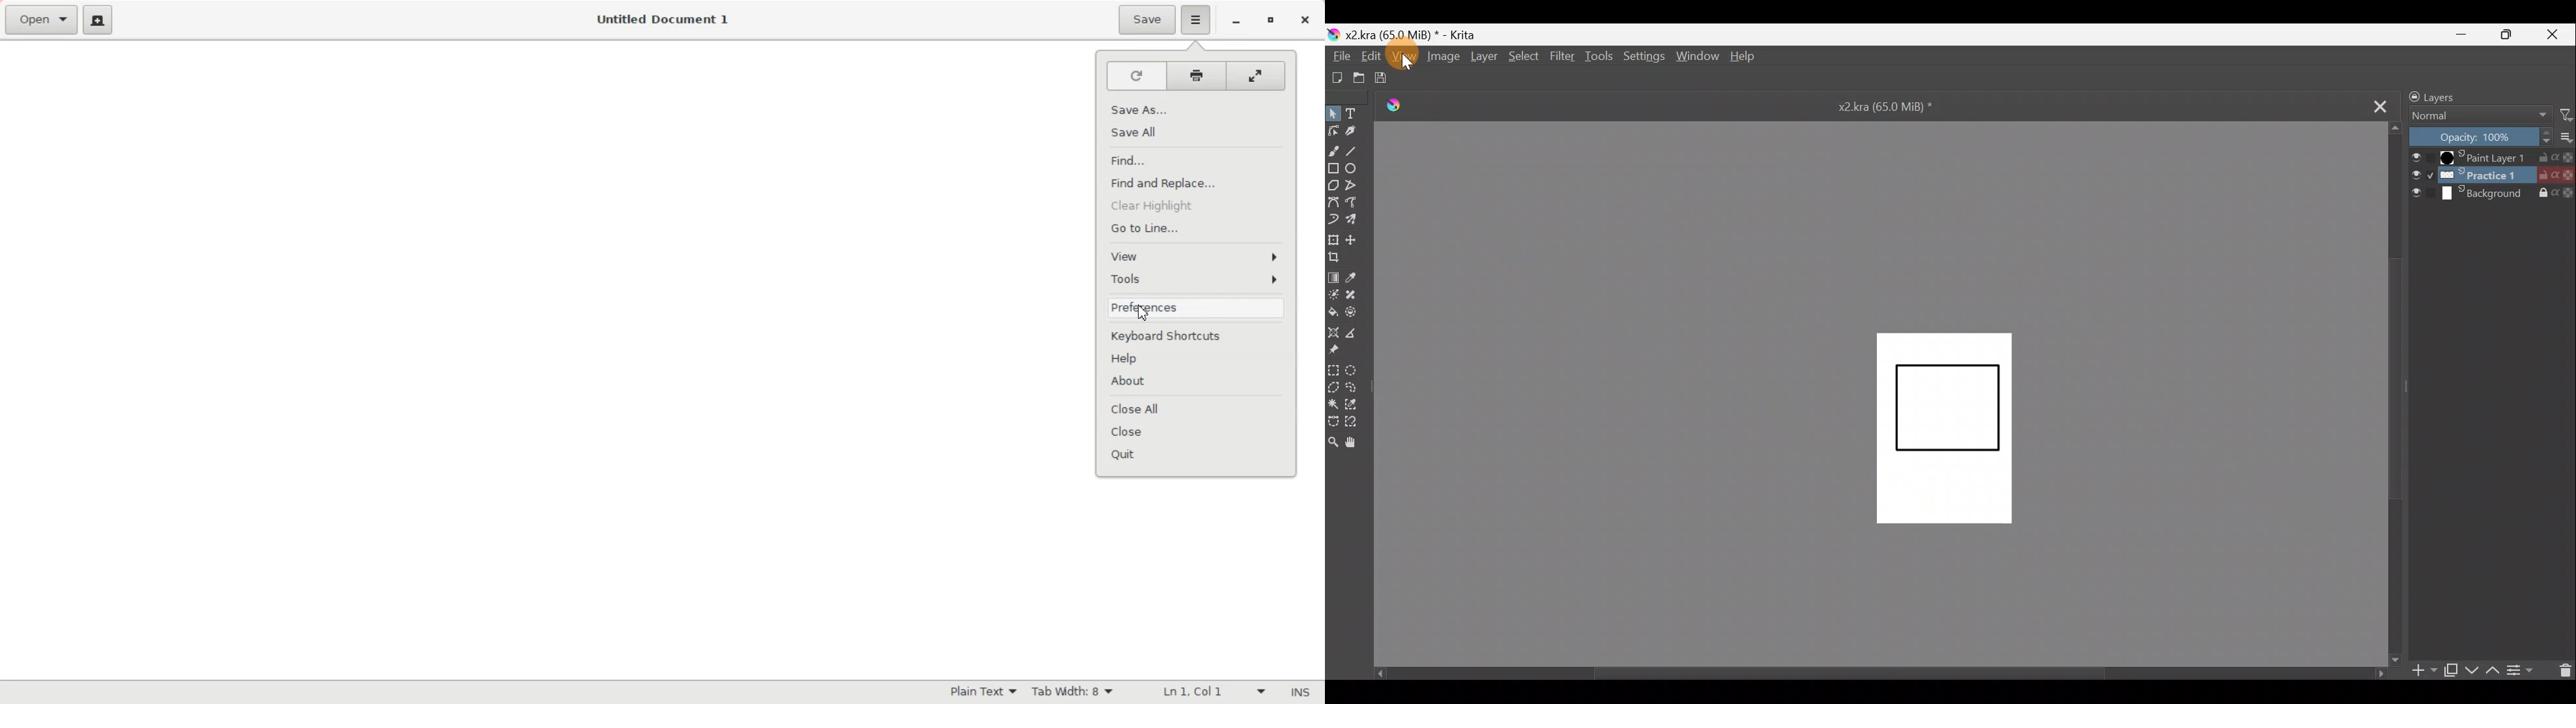  What do you see at coordinates (1961, 428) in the screenshot?
I see `Canvas` at bounding box center [1961, 428].